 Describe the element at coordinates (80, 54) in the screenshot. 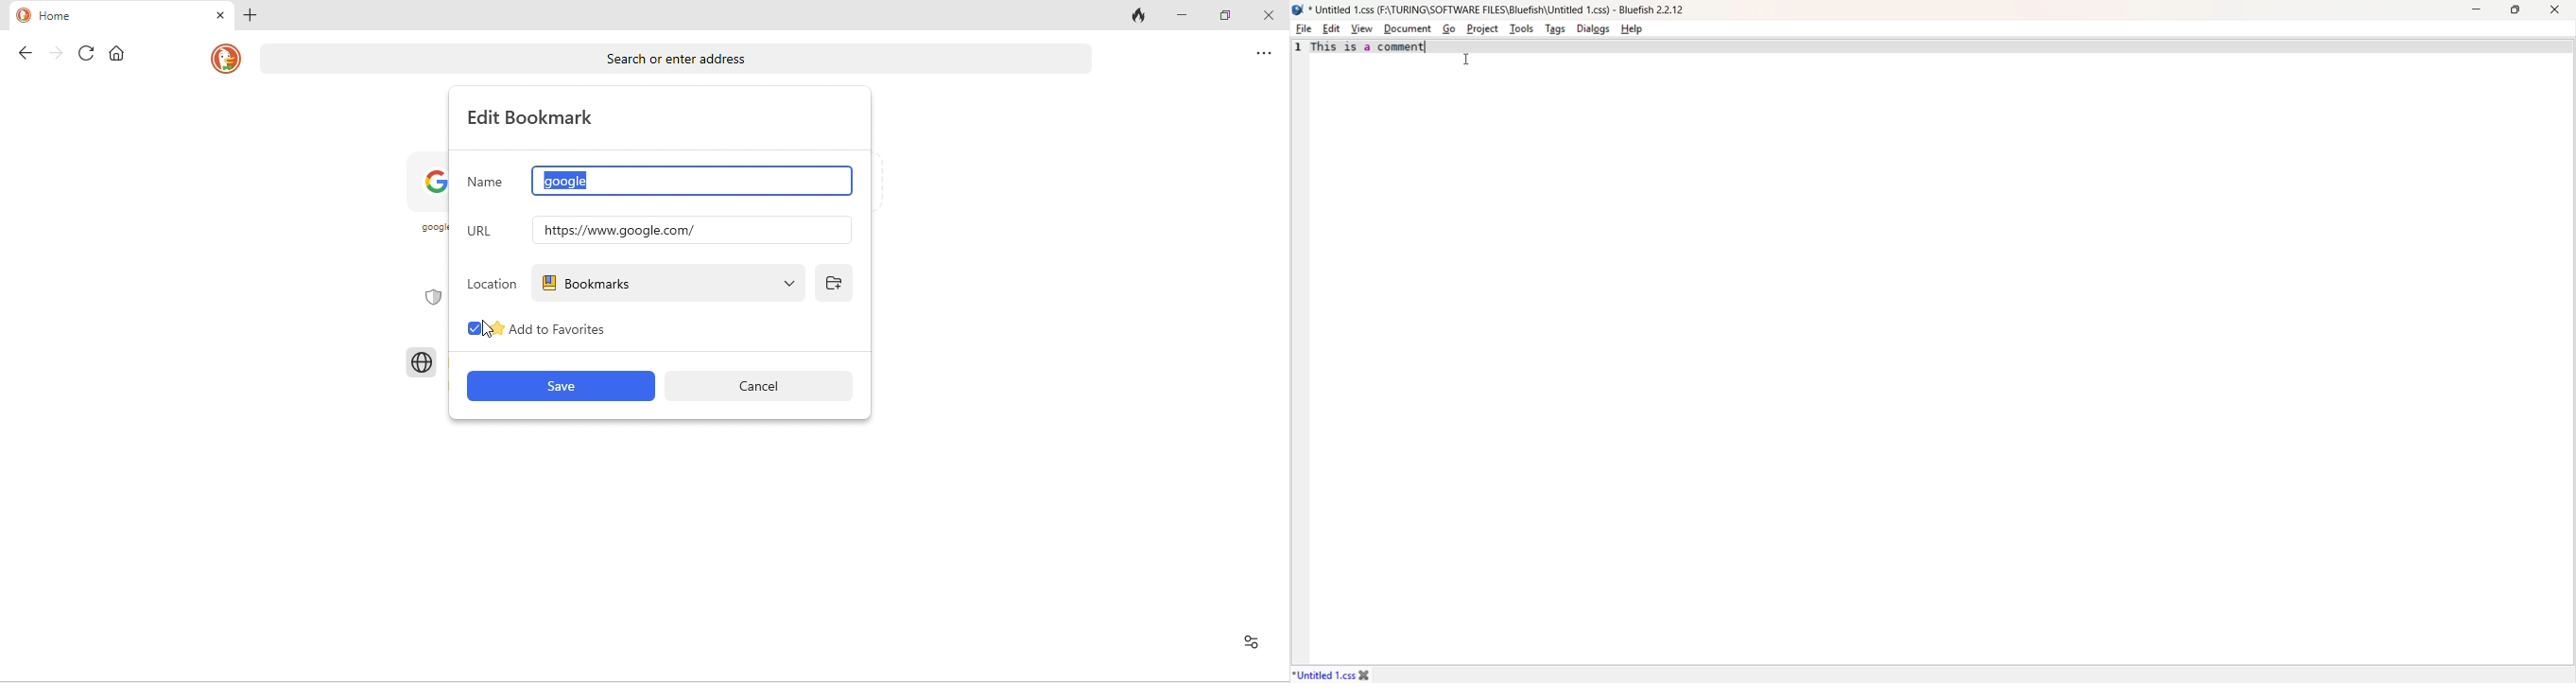

I see `refresh` at that location.